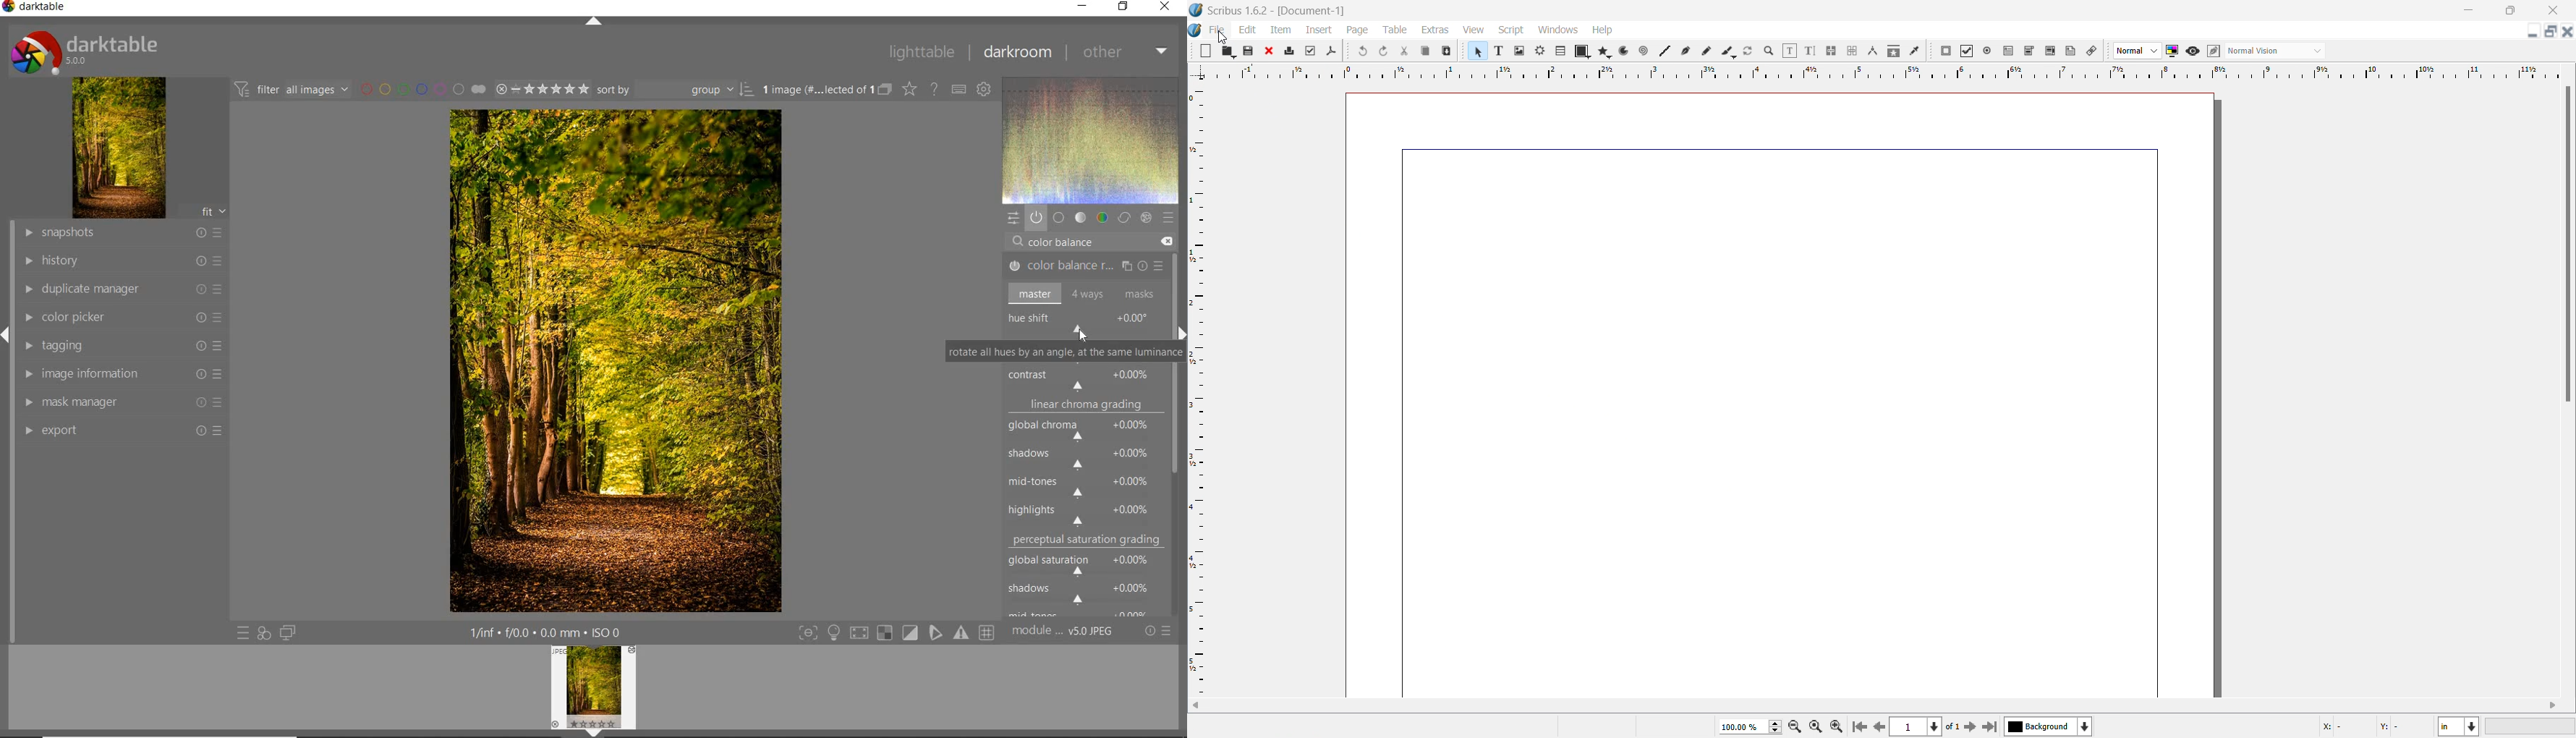 The width and height of the screenshot is (2576, 756). Describe the element at coordinates (1435, 30) in the screenshot. I see `Extras` at that location.